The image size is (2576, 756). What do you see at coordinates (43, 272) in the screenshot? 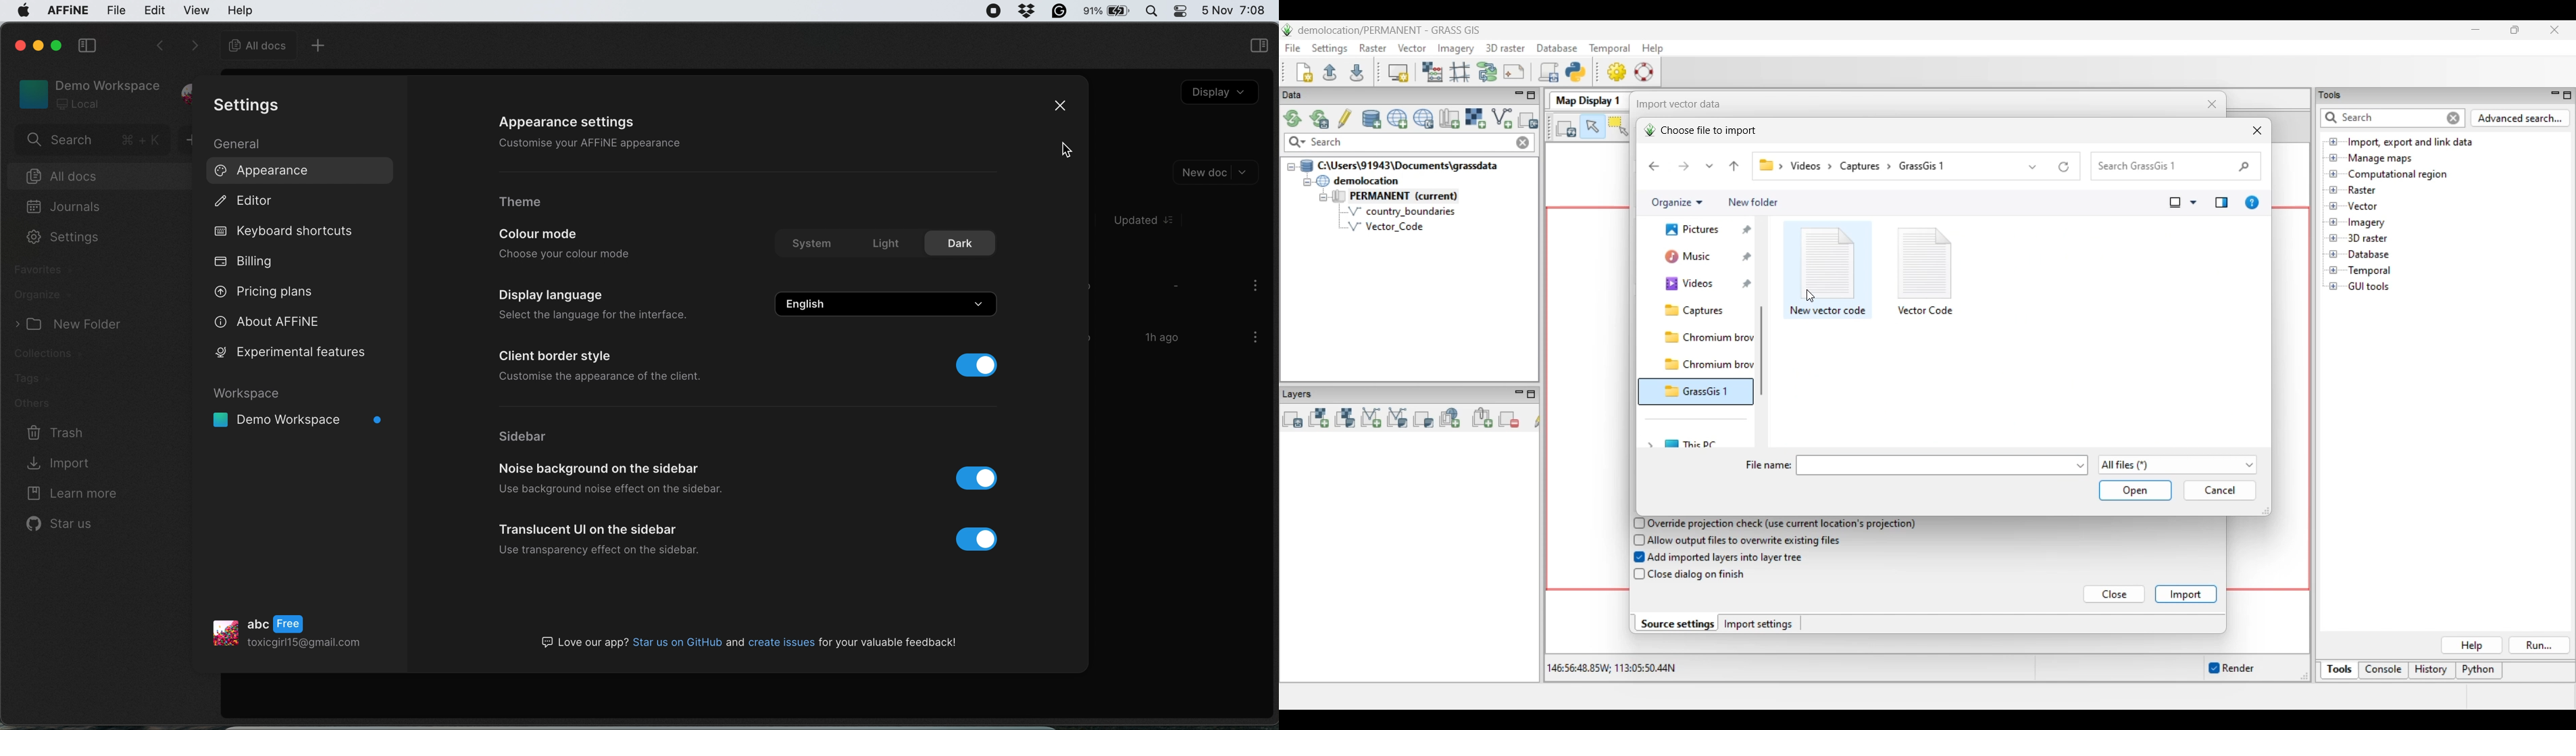
I see `favorites` at bounding box center [43, 272].